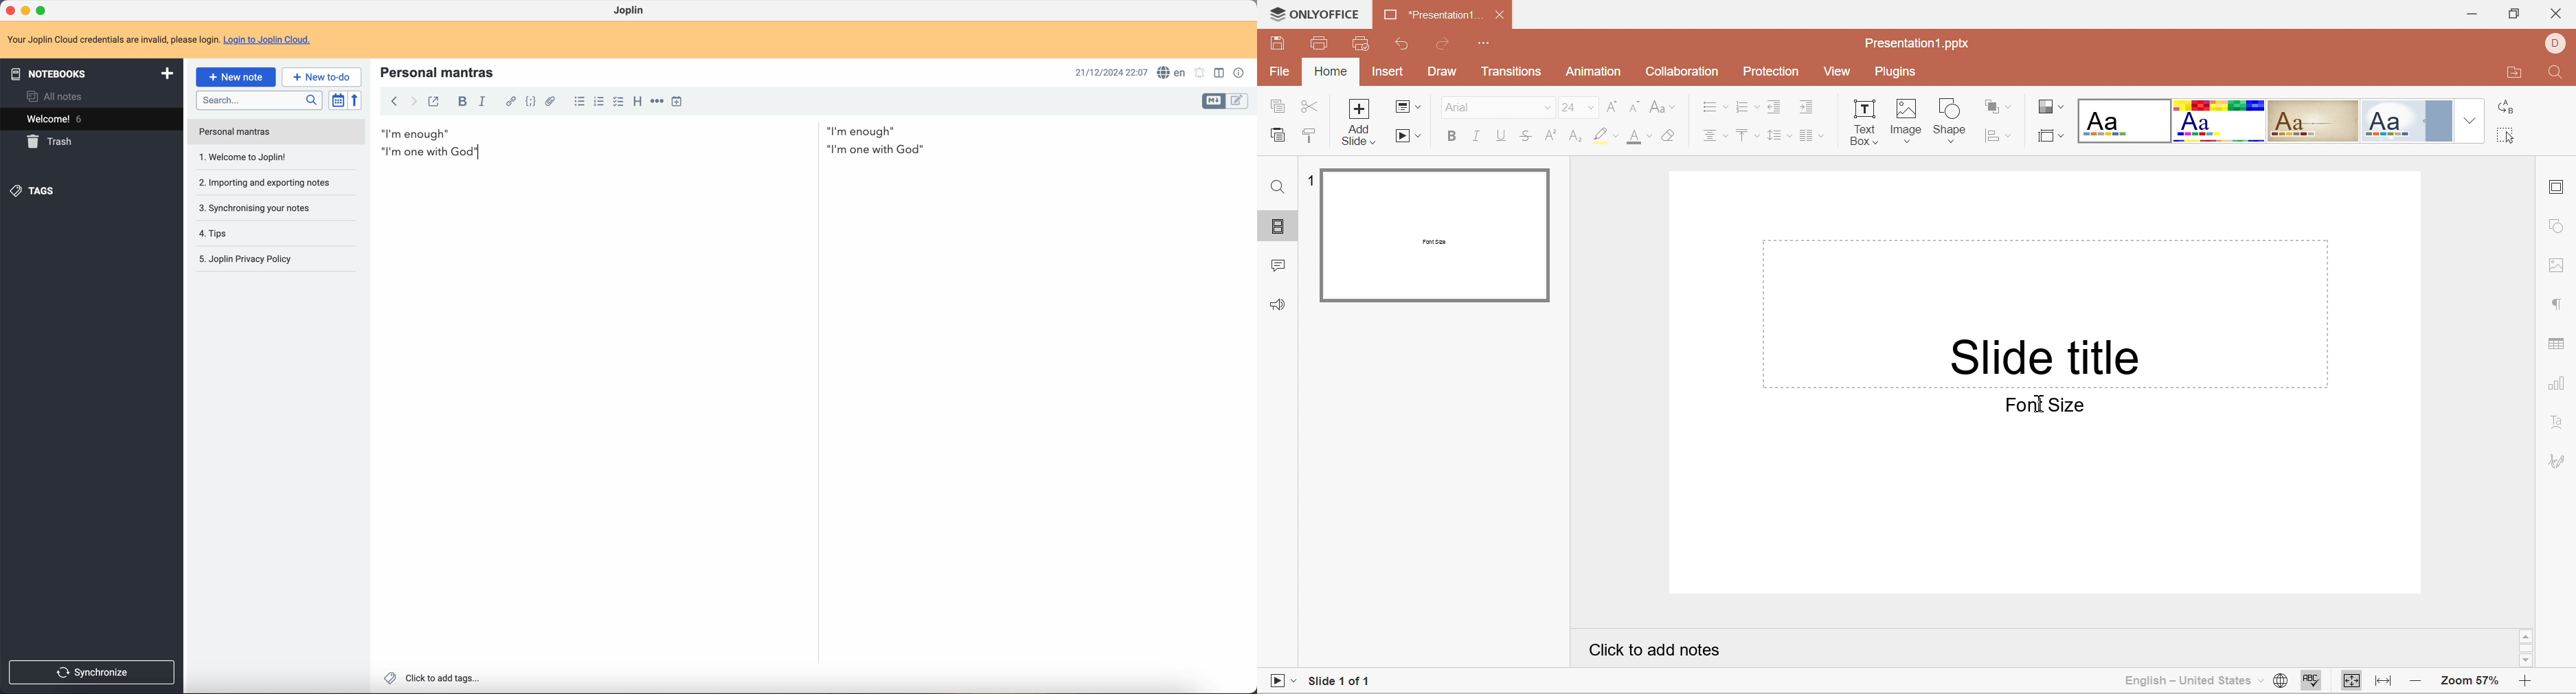 The width and height of the screenshot is (2576, 700). I want to click on reverse sort order, so click(355, 101).